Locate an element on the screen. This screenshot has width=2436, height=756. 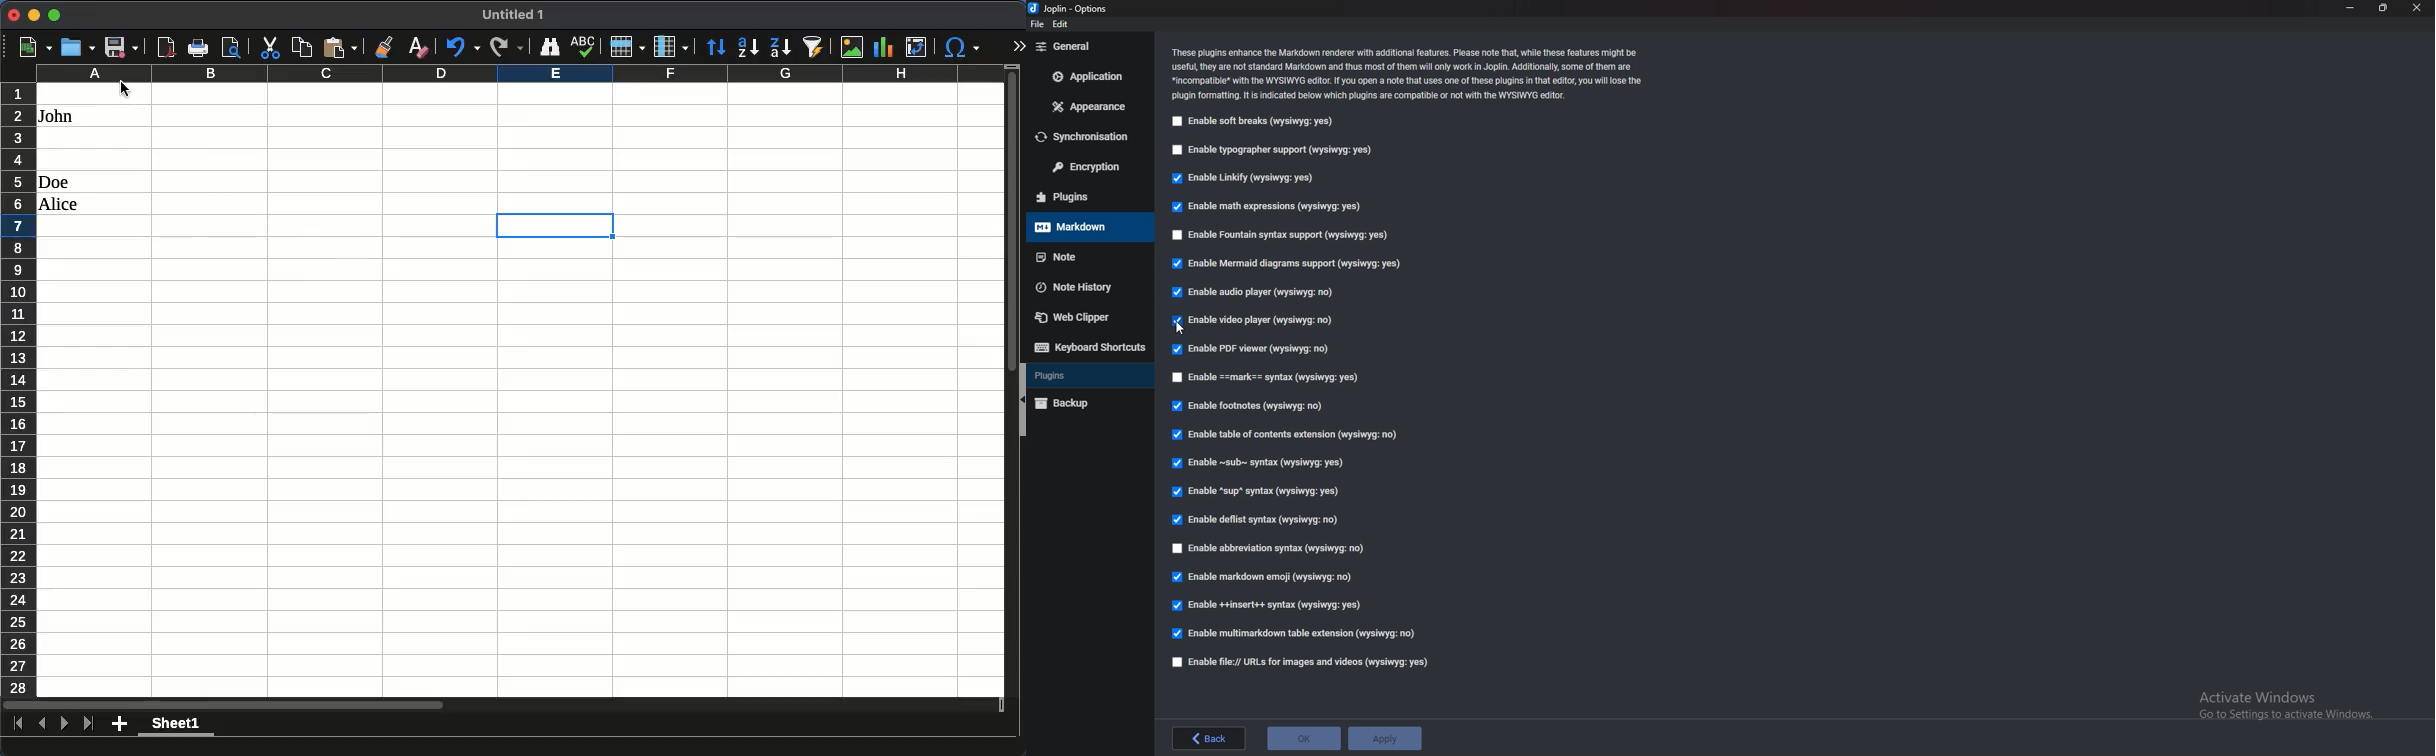
clone formatting is located at coordinates (387, 46).